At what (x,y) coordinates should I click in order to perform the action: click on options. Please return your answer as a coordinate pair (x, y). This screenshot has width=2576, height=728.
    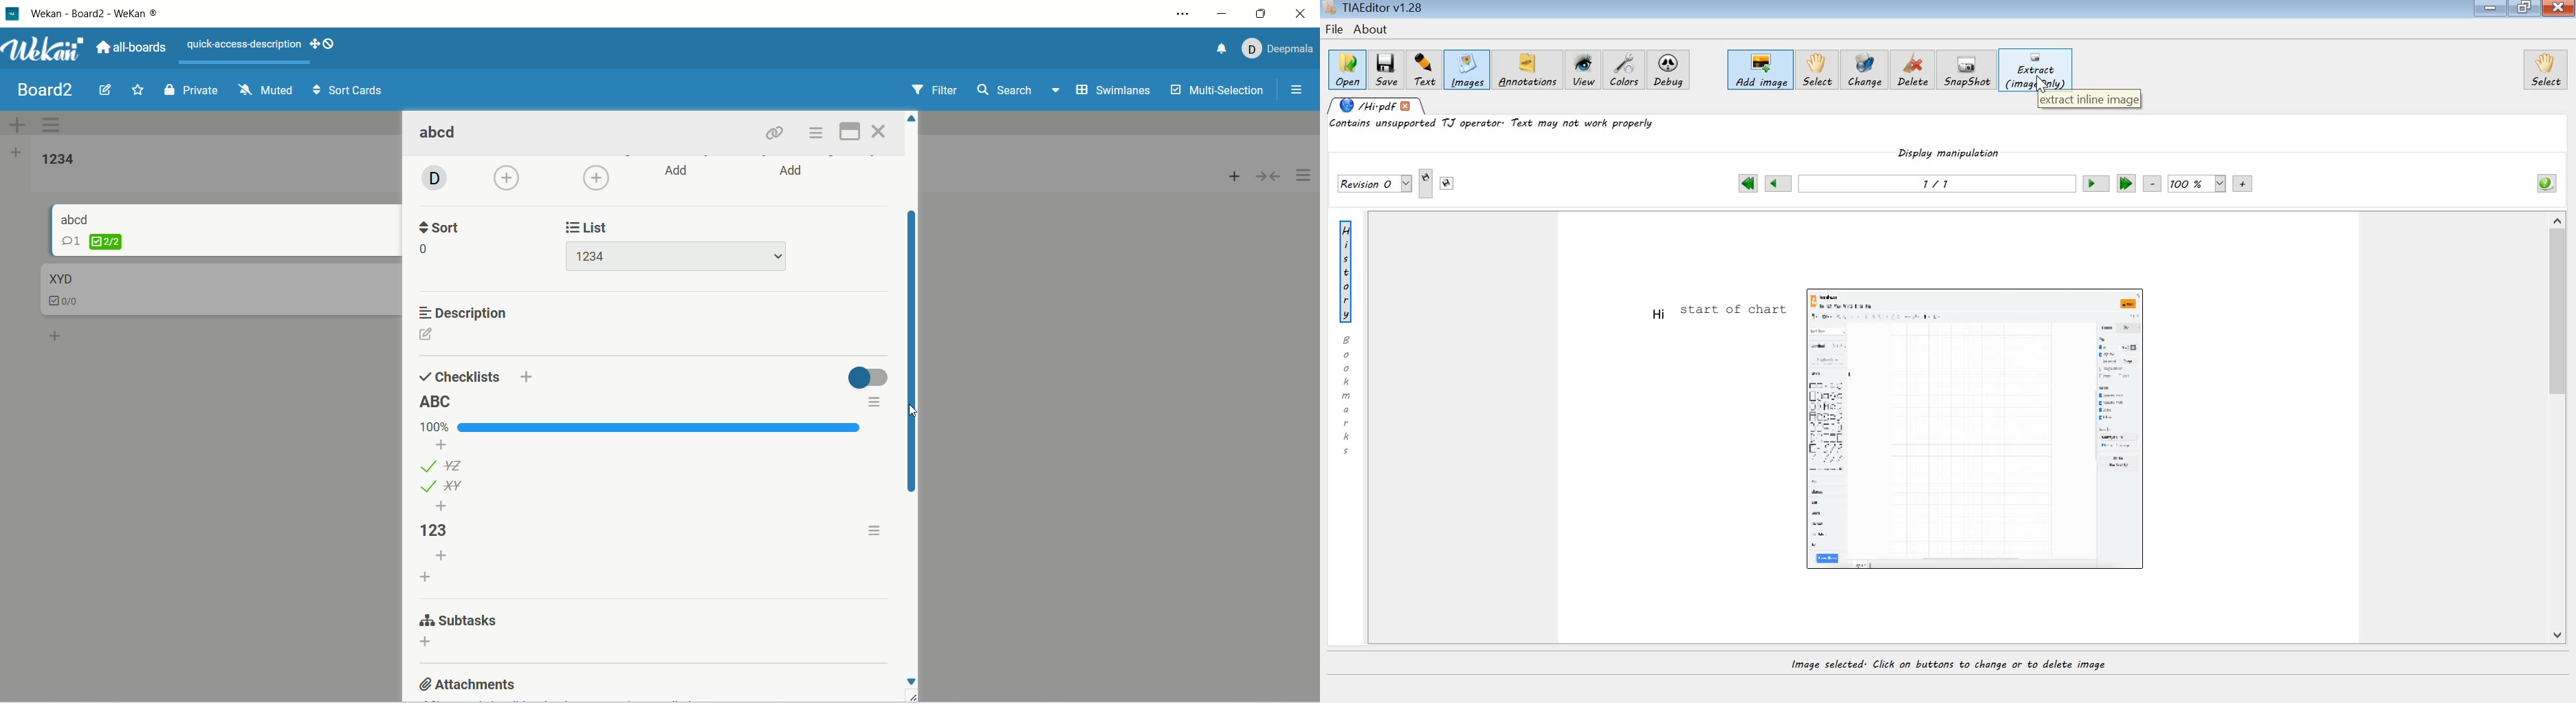
    Looking at the image, I should click on (1306, 176).